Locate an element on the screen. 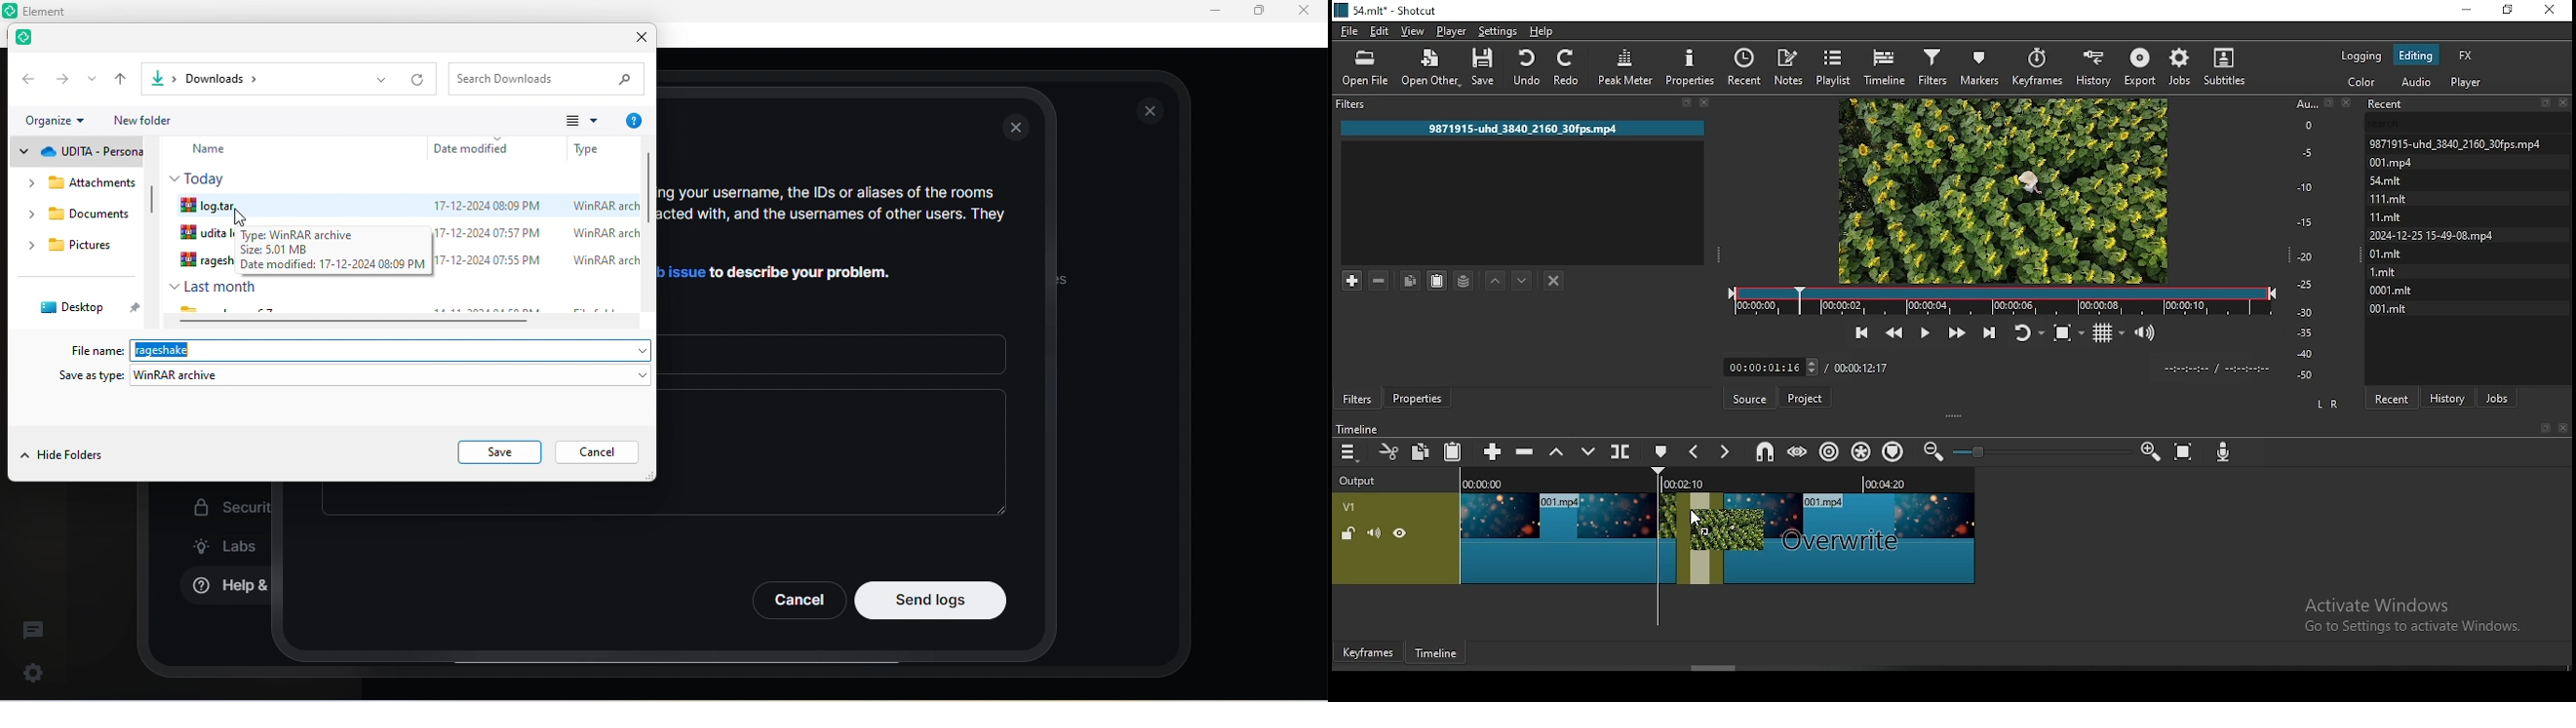  ripple is located at coordinates (1826, 451).